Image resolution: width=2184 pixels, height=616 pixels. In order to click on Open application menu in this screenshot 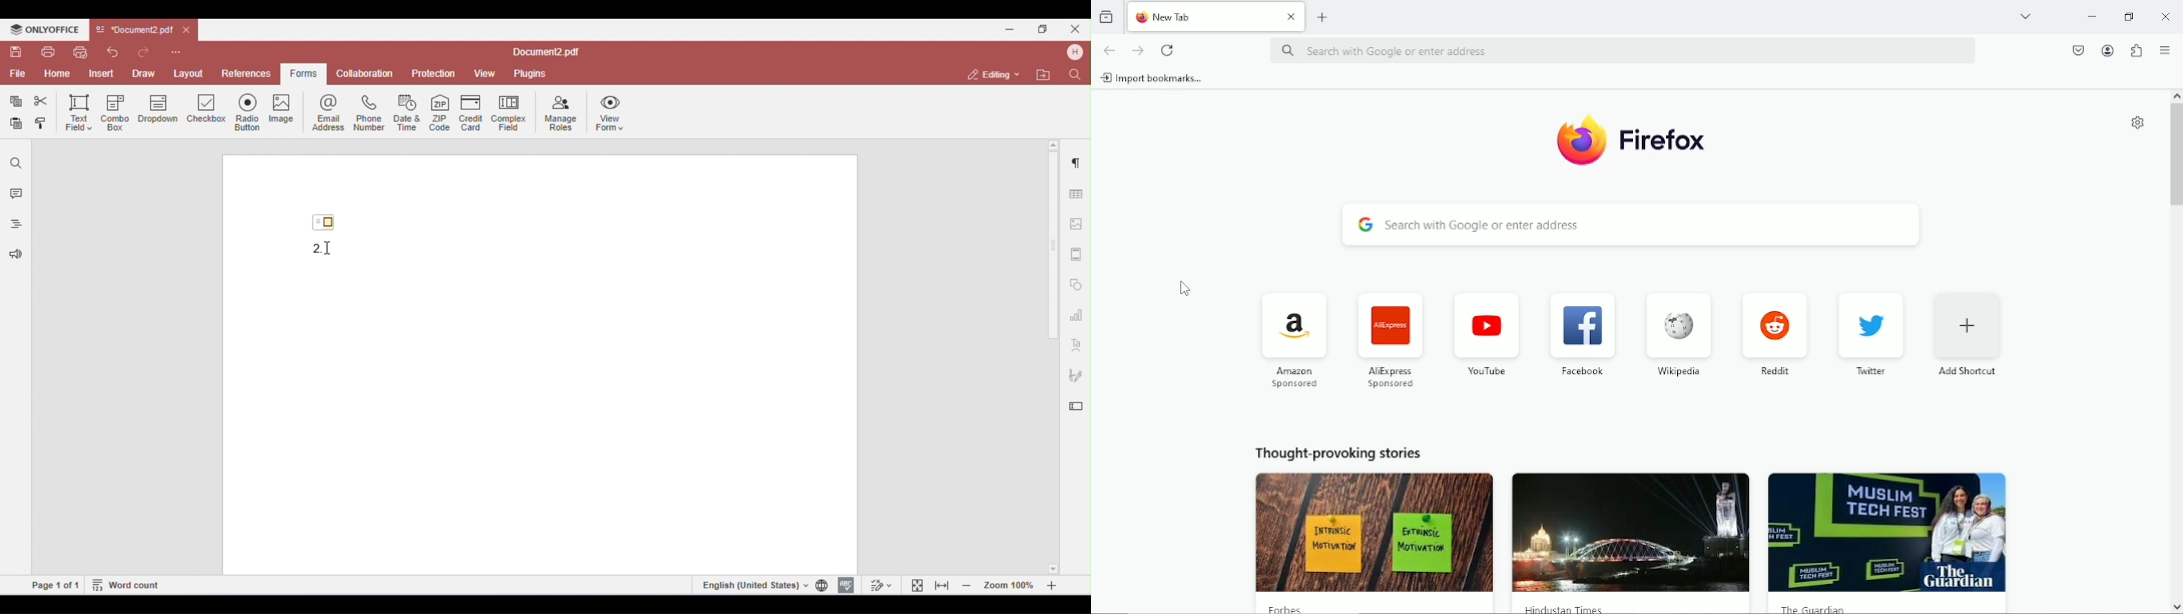, I will do `click(2164, 49)`.